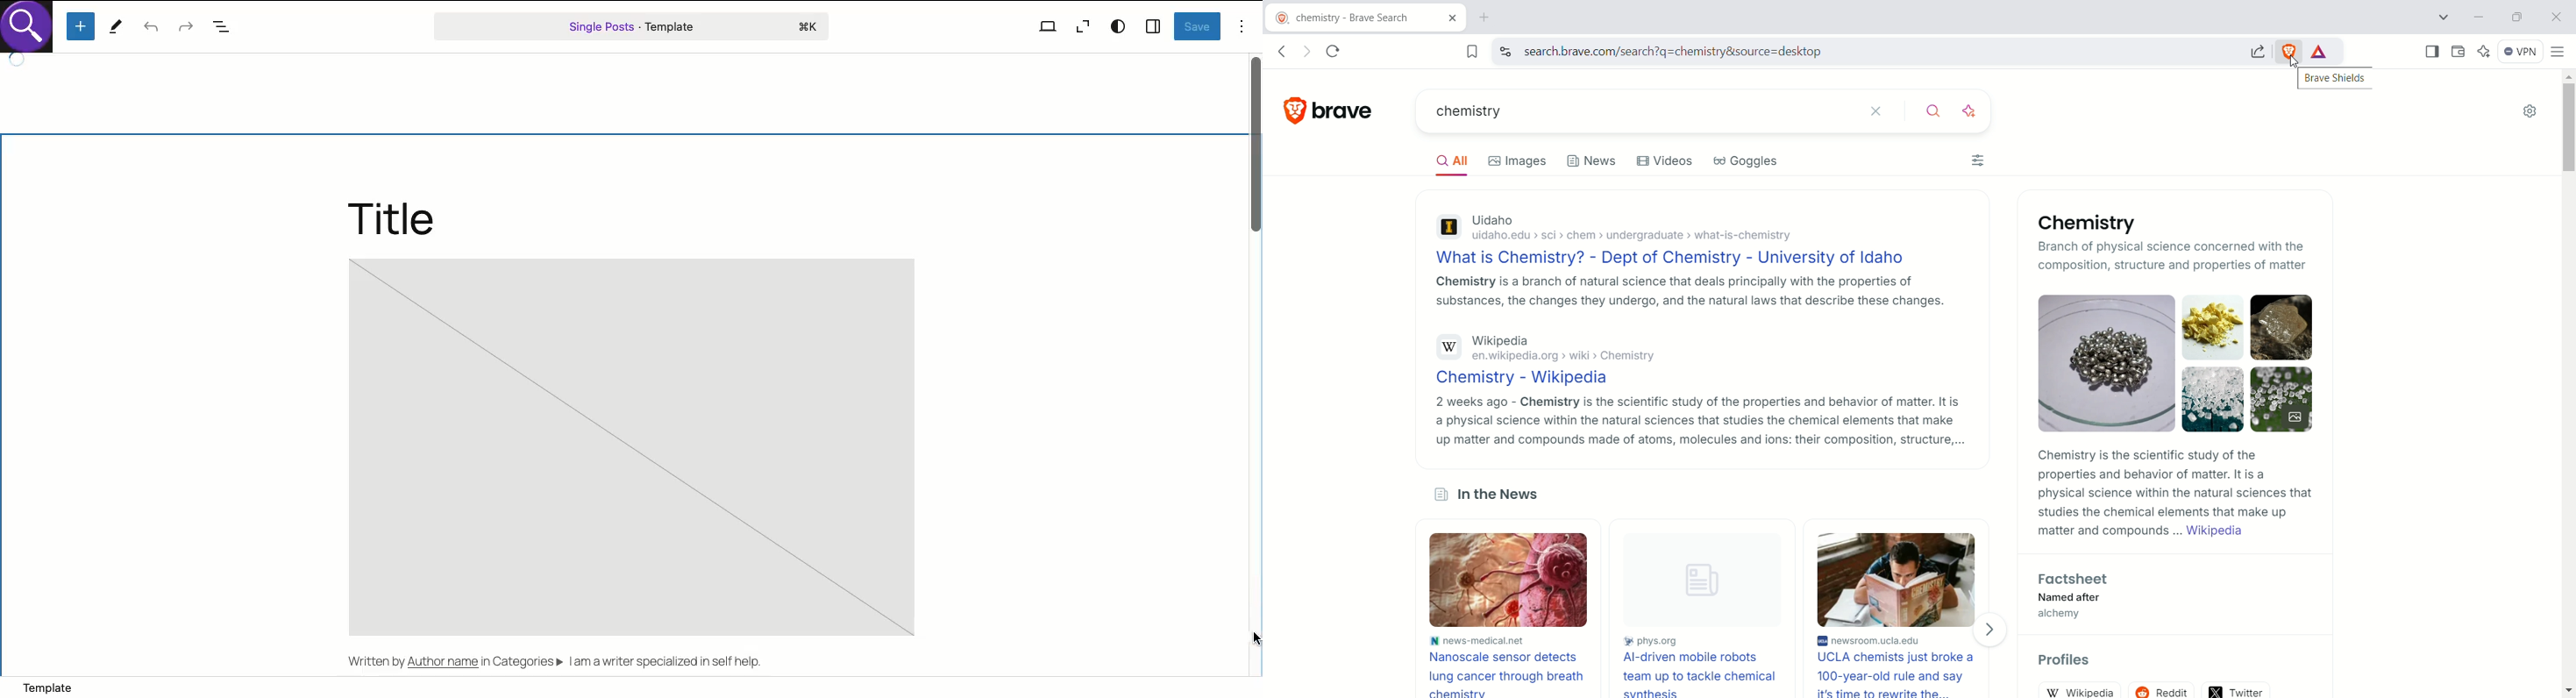  What do you see at coordinates (1154, 25) in the screenshot?
I see `Sidebar` at bounding box center [1154, 25].